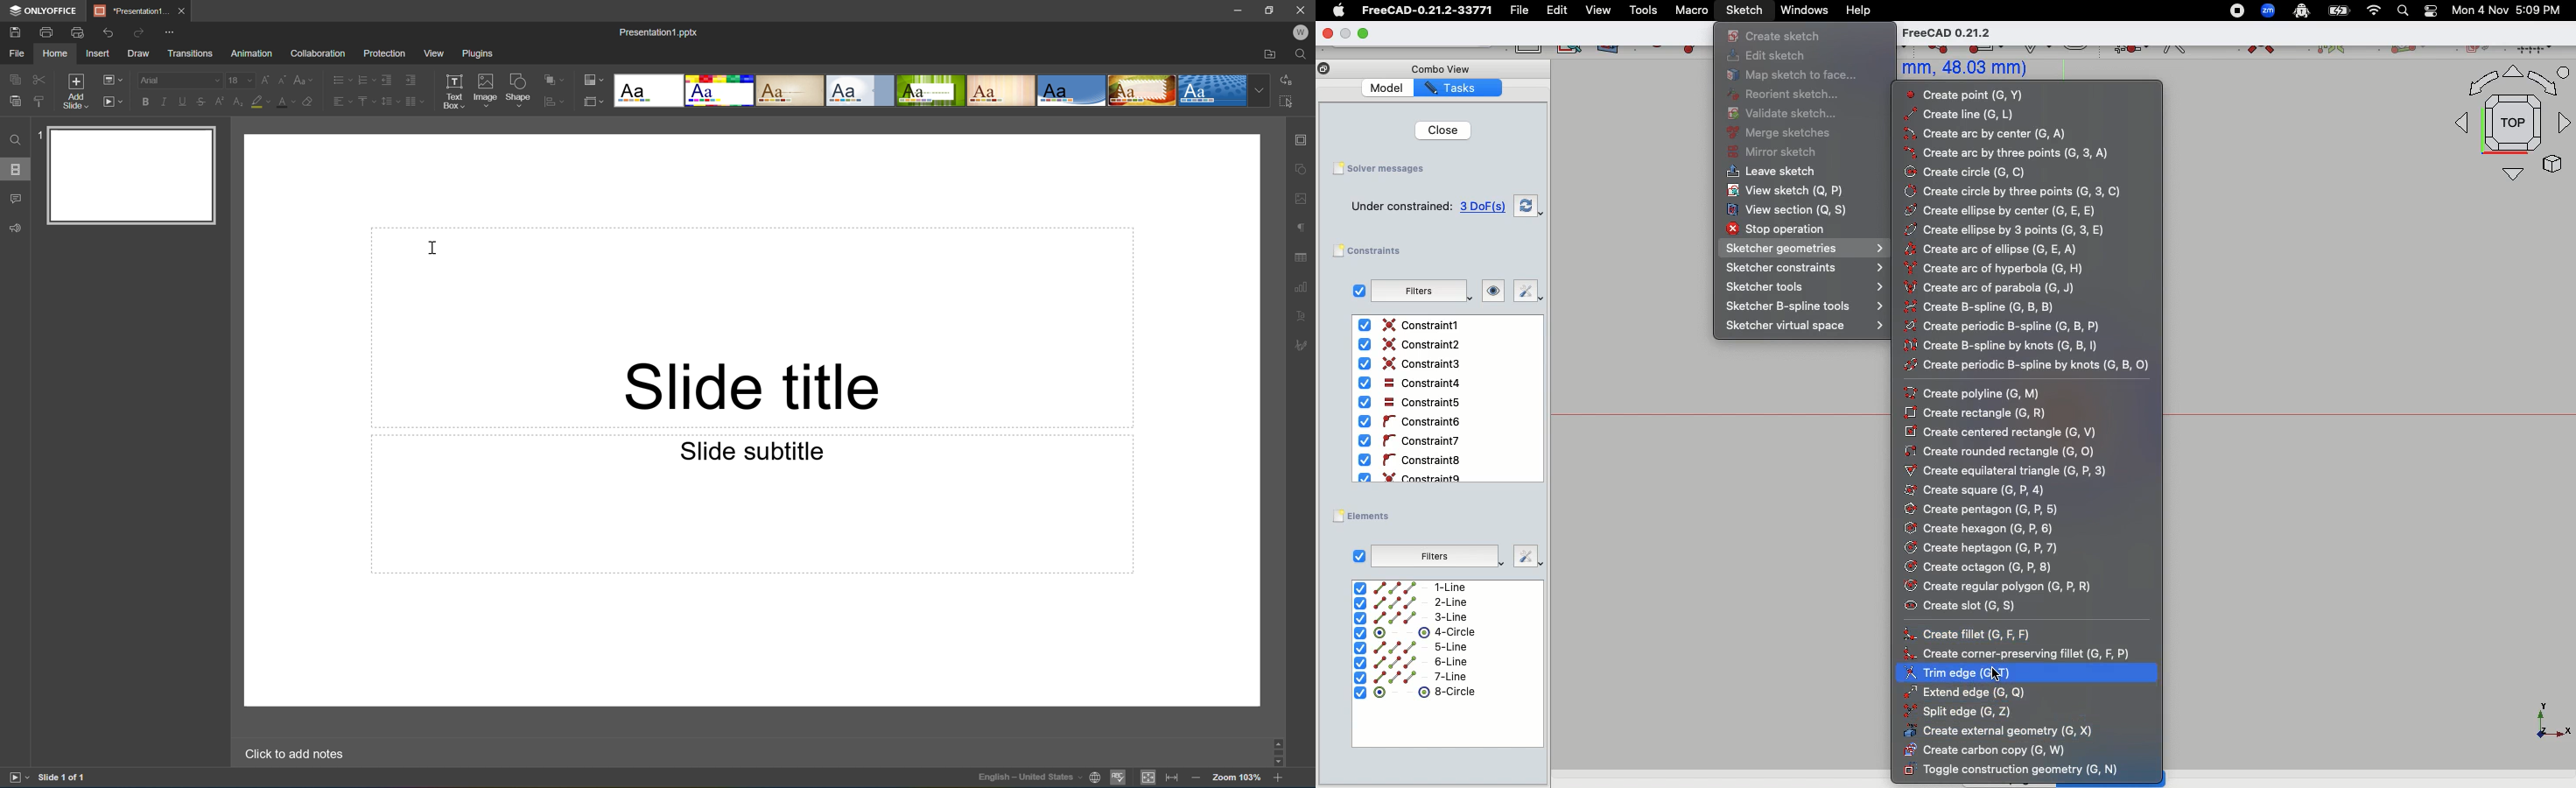 The height and width of the screenshot is (812, 2576). Describe the element at coordinates (2006, 327) in the screenshot. I see `Create periodic b-spline` at that location.